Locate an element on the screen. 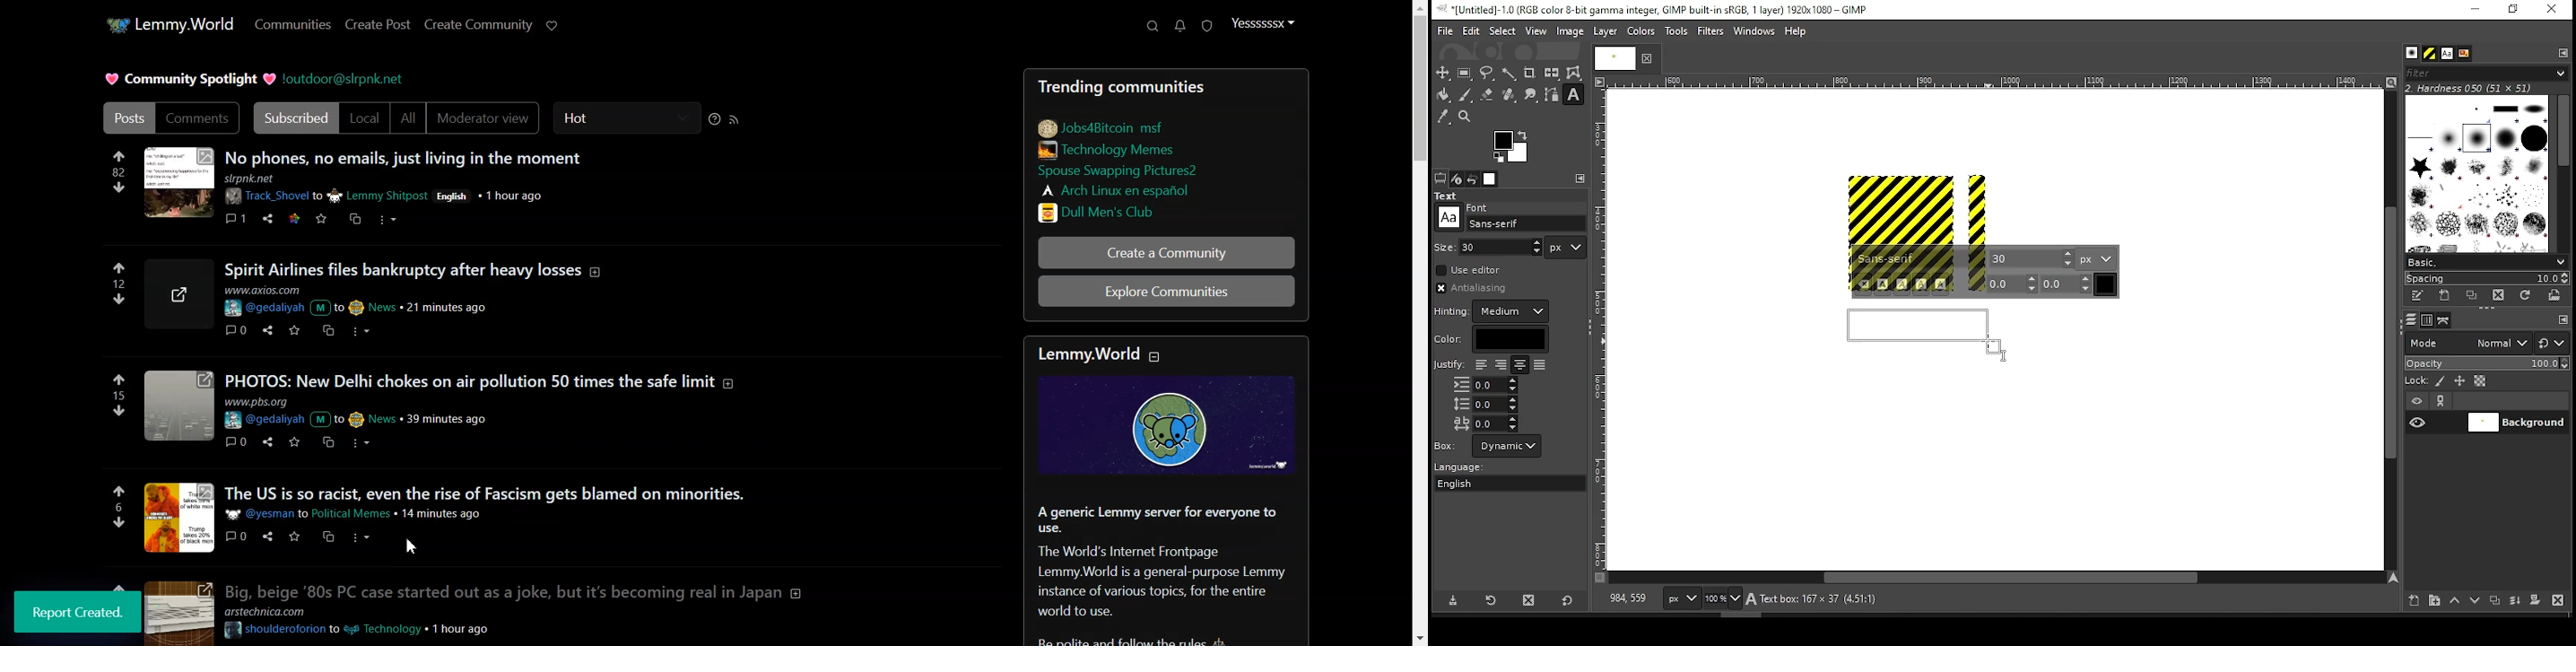 The width and height of the screenshot is (2576, 672). image is located at coordinates (182, 294).